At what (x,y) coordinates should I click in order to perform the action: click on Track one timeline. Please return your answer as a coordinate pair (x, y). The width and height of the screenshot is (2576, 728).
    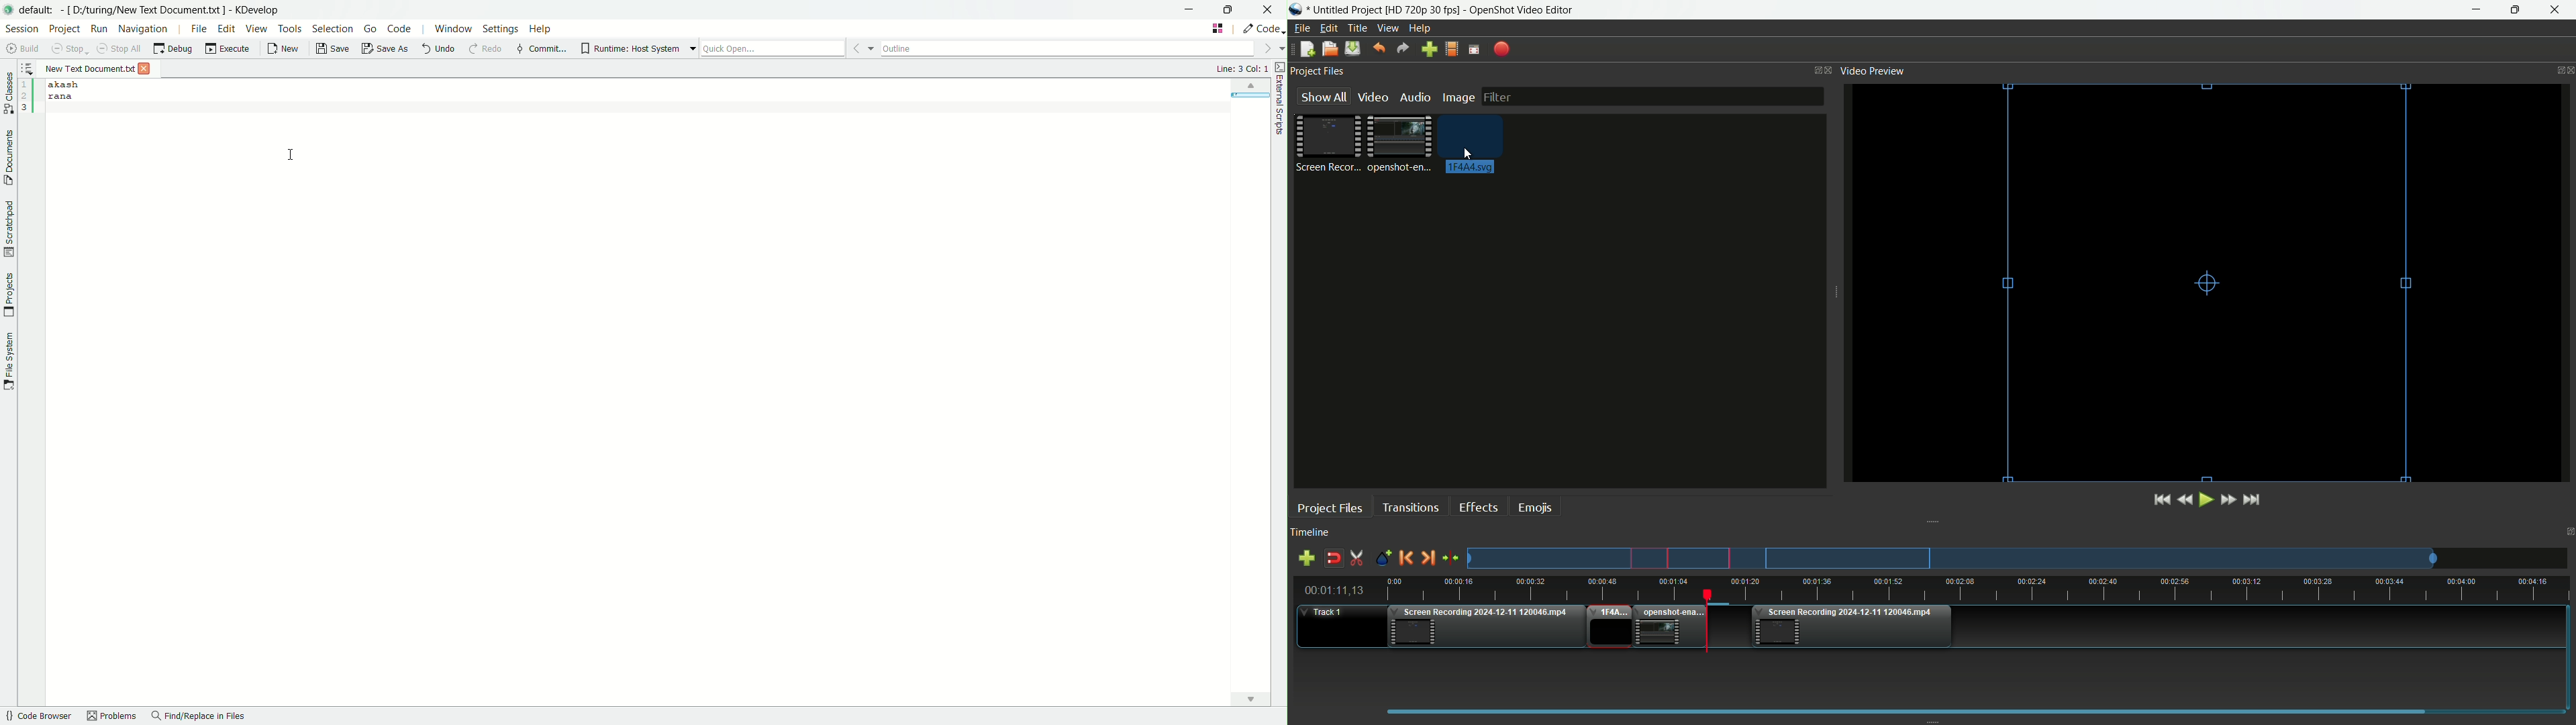
    Looking at the image, I should click on (1325, 613).